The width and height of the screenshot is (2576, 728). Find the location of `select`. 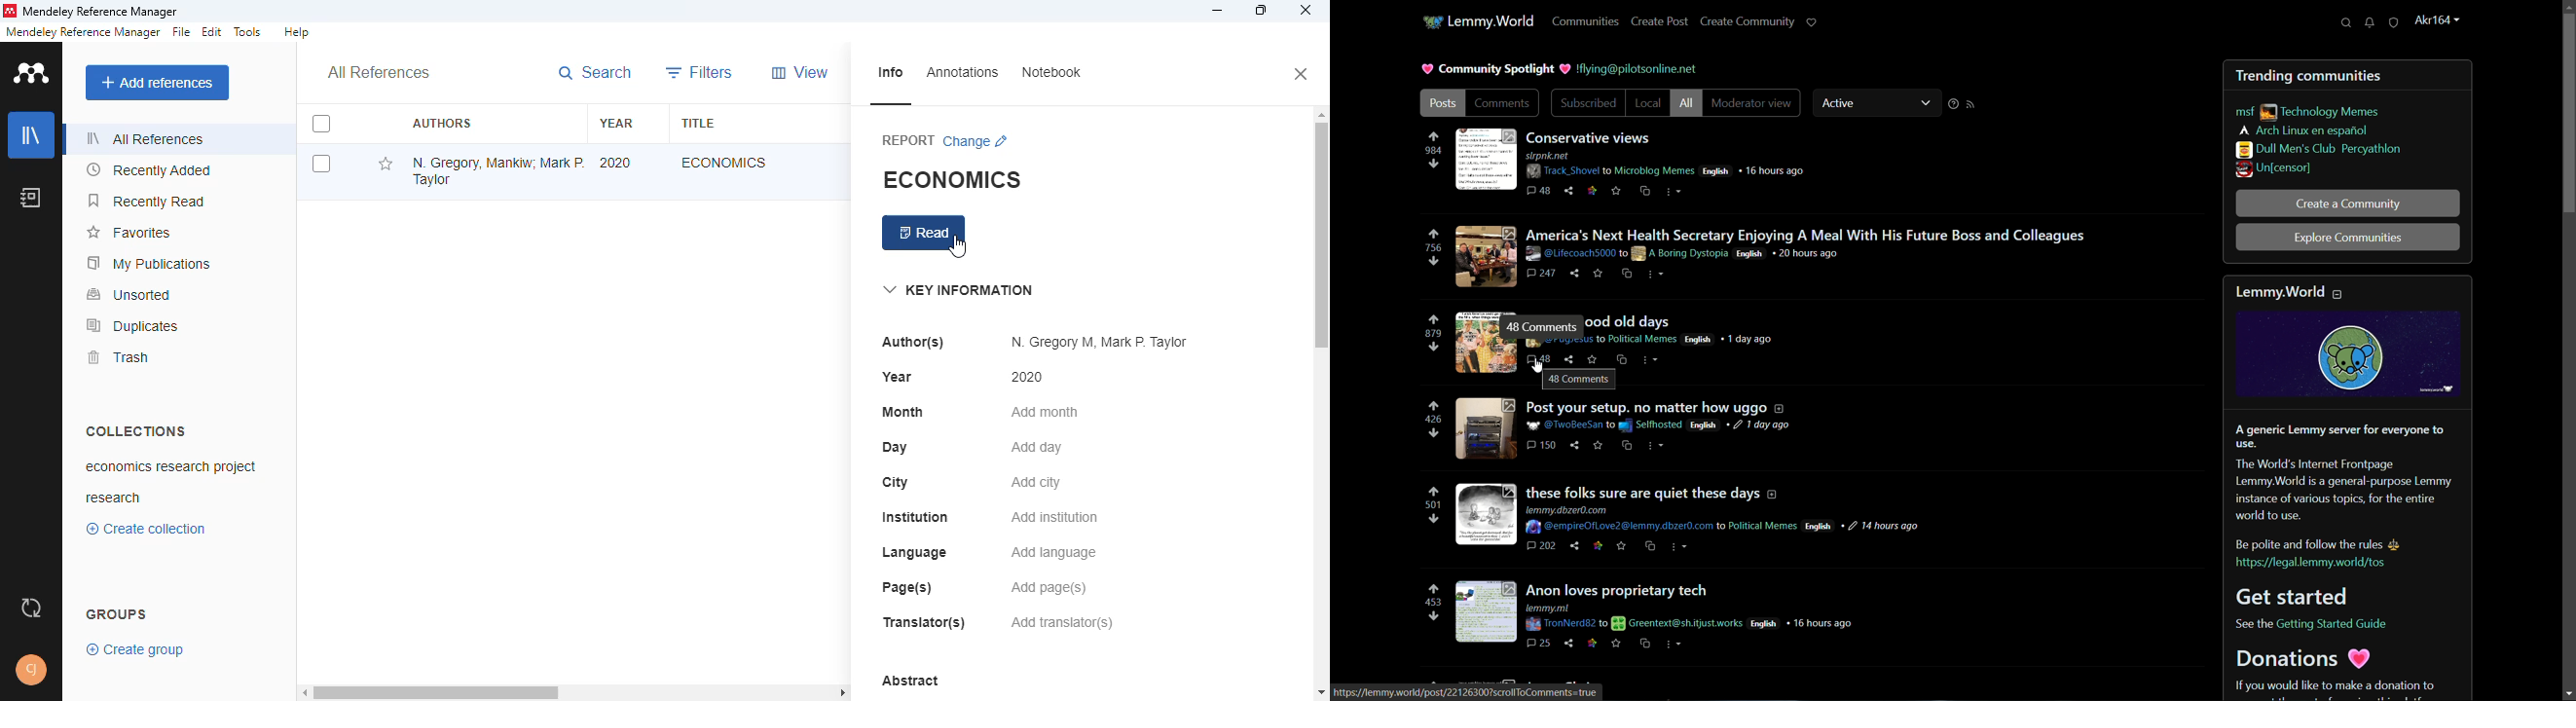

select is located at coordinates (321, 124).